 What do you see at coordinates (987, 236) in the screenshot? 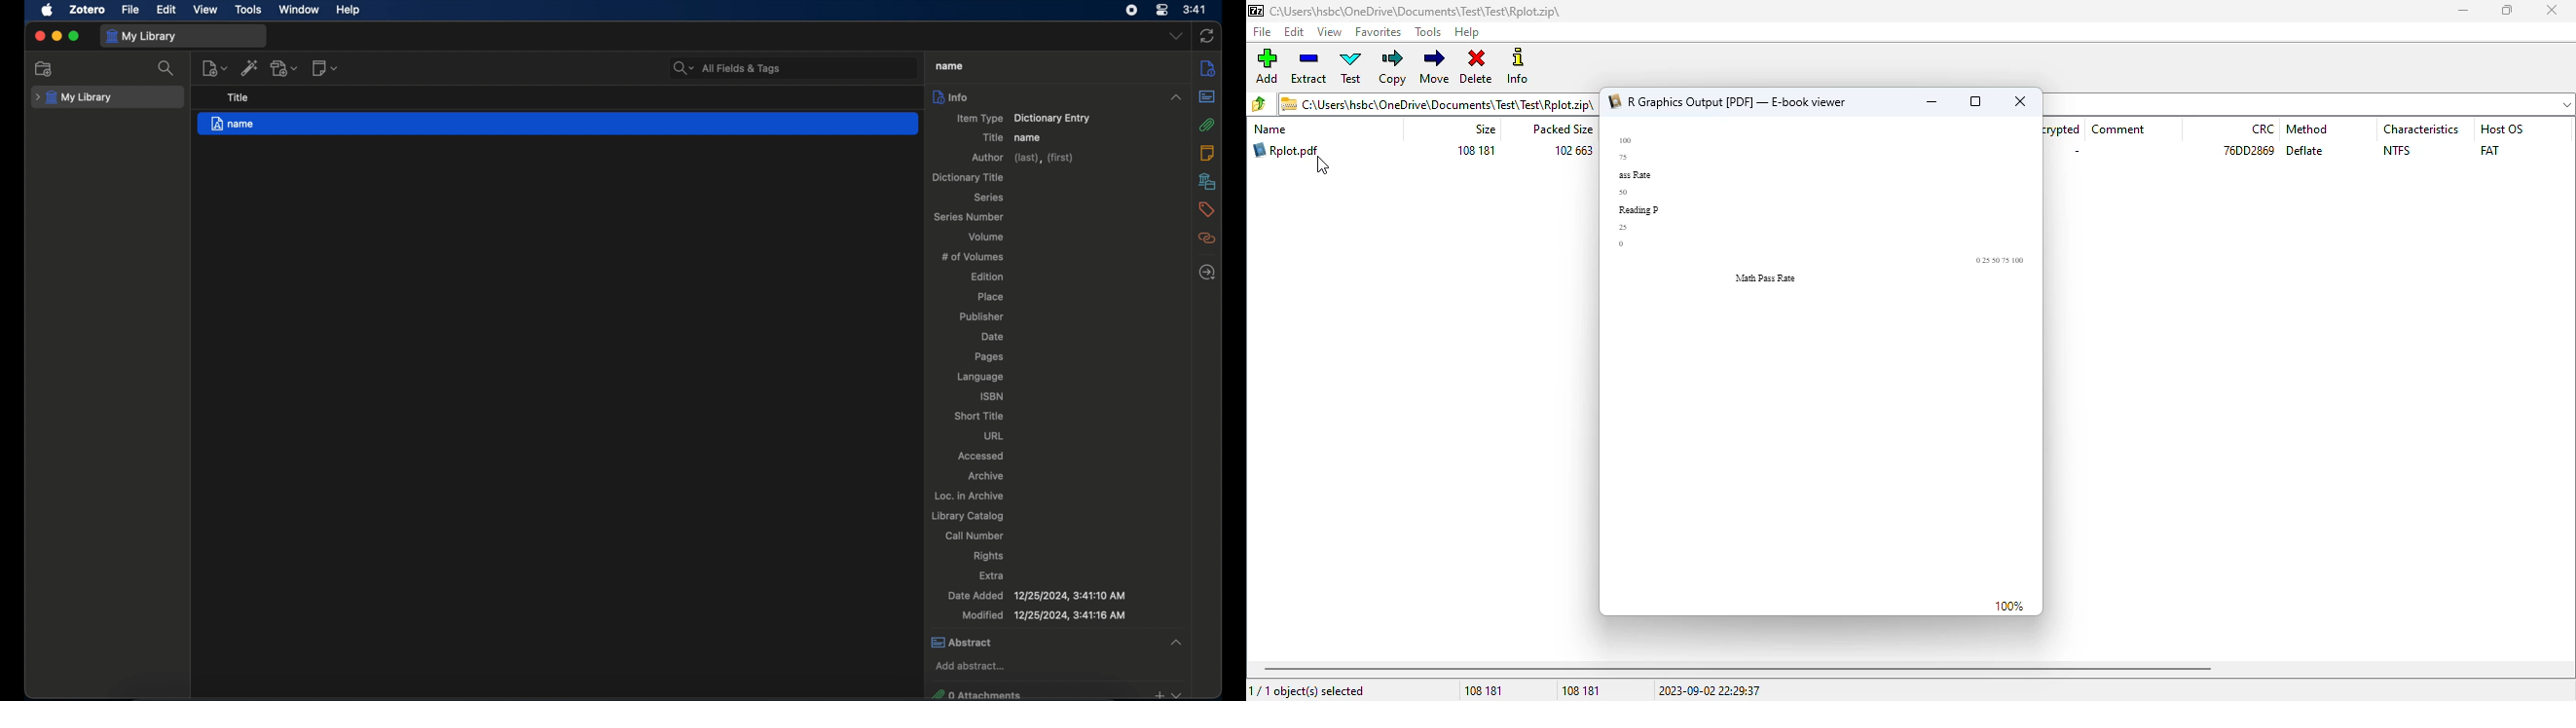
I see `volume` at bounding box center [987, 236].